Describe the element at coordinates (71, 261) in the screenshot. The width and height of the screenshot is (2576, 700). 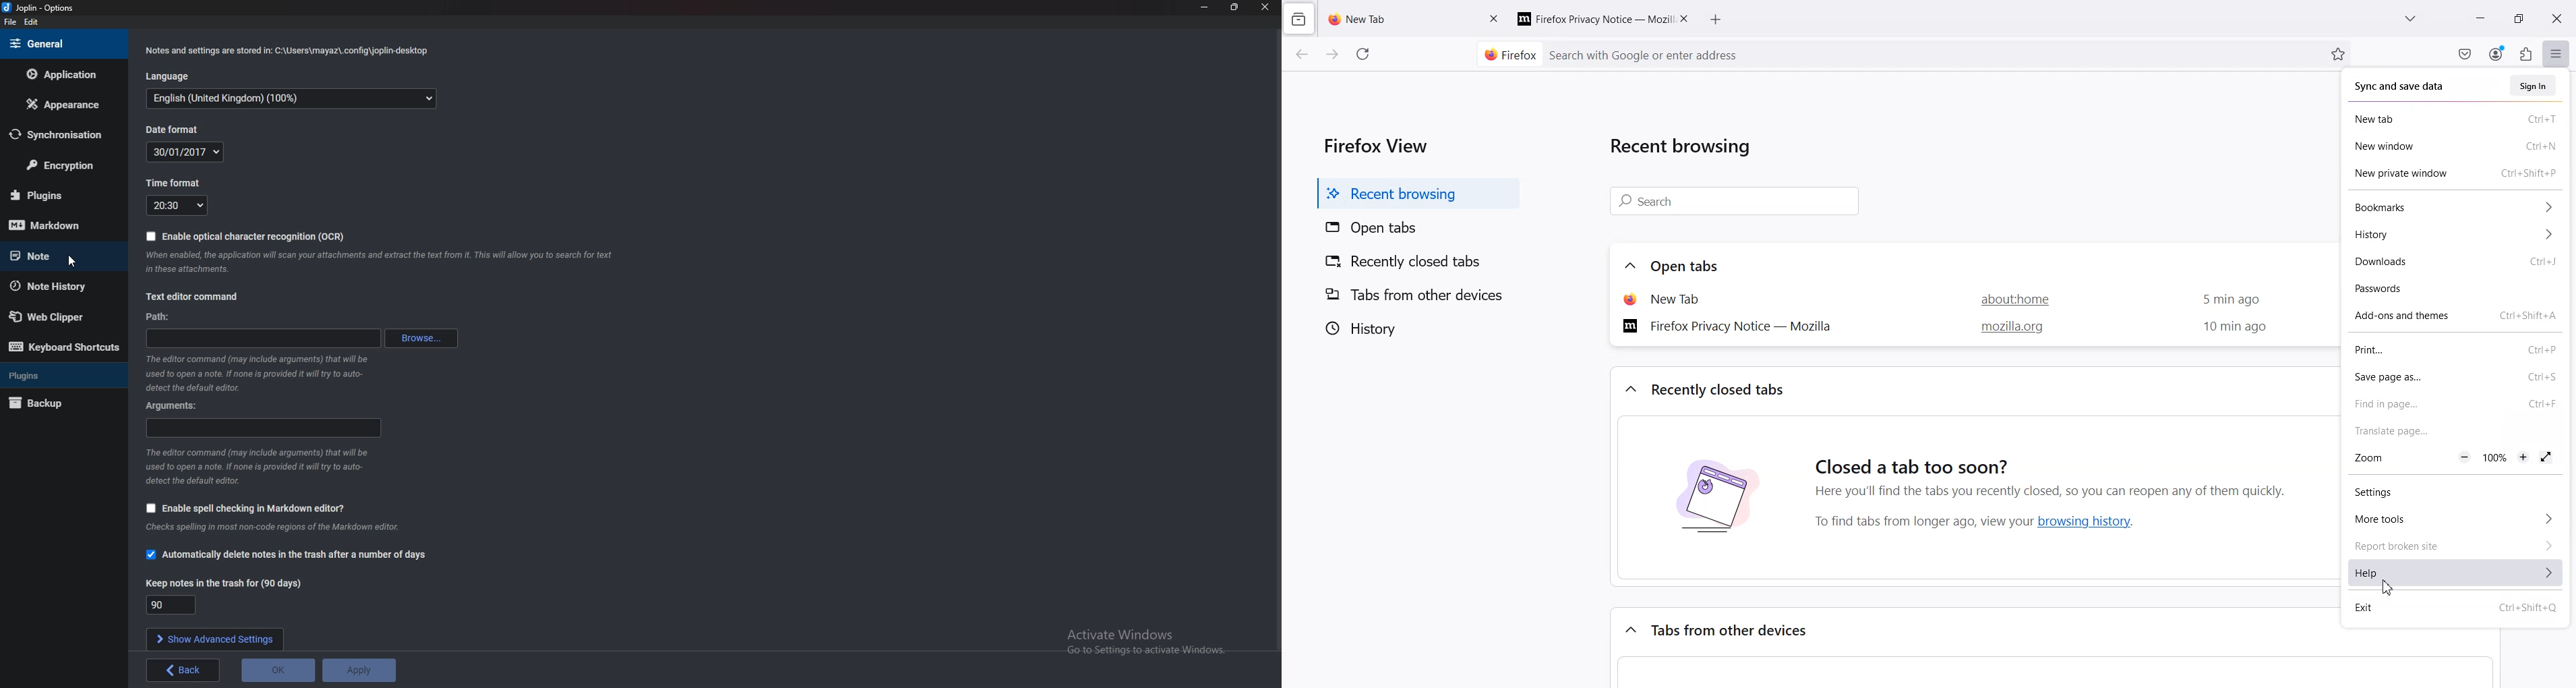
I see `Cursor` at that location.